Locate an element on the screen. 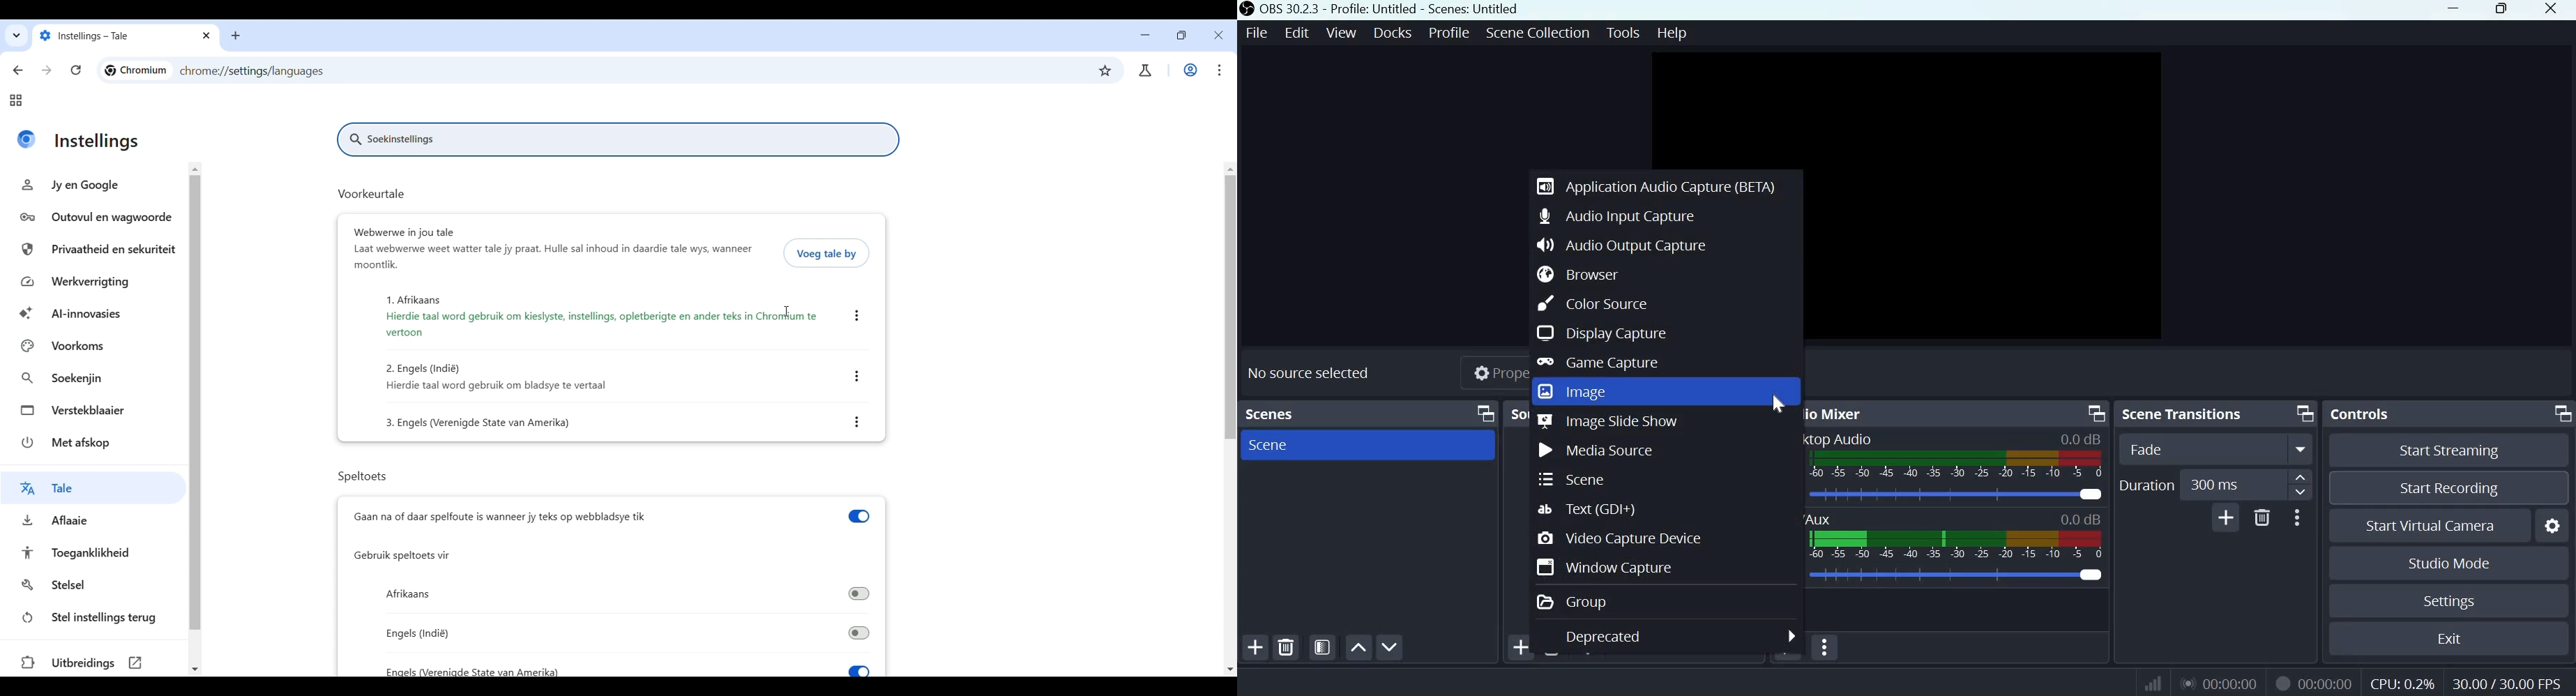 The height and width of the screenshot is (700, 2576). Add Transition  is located at coordinates (2227, 517).